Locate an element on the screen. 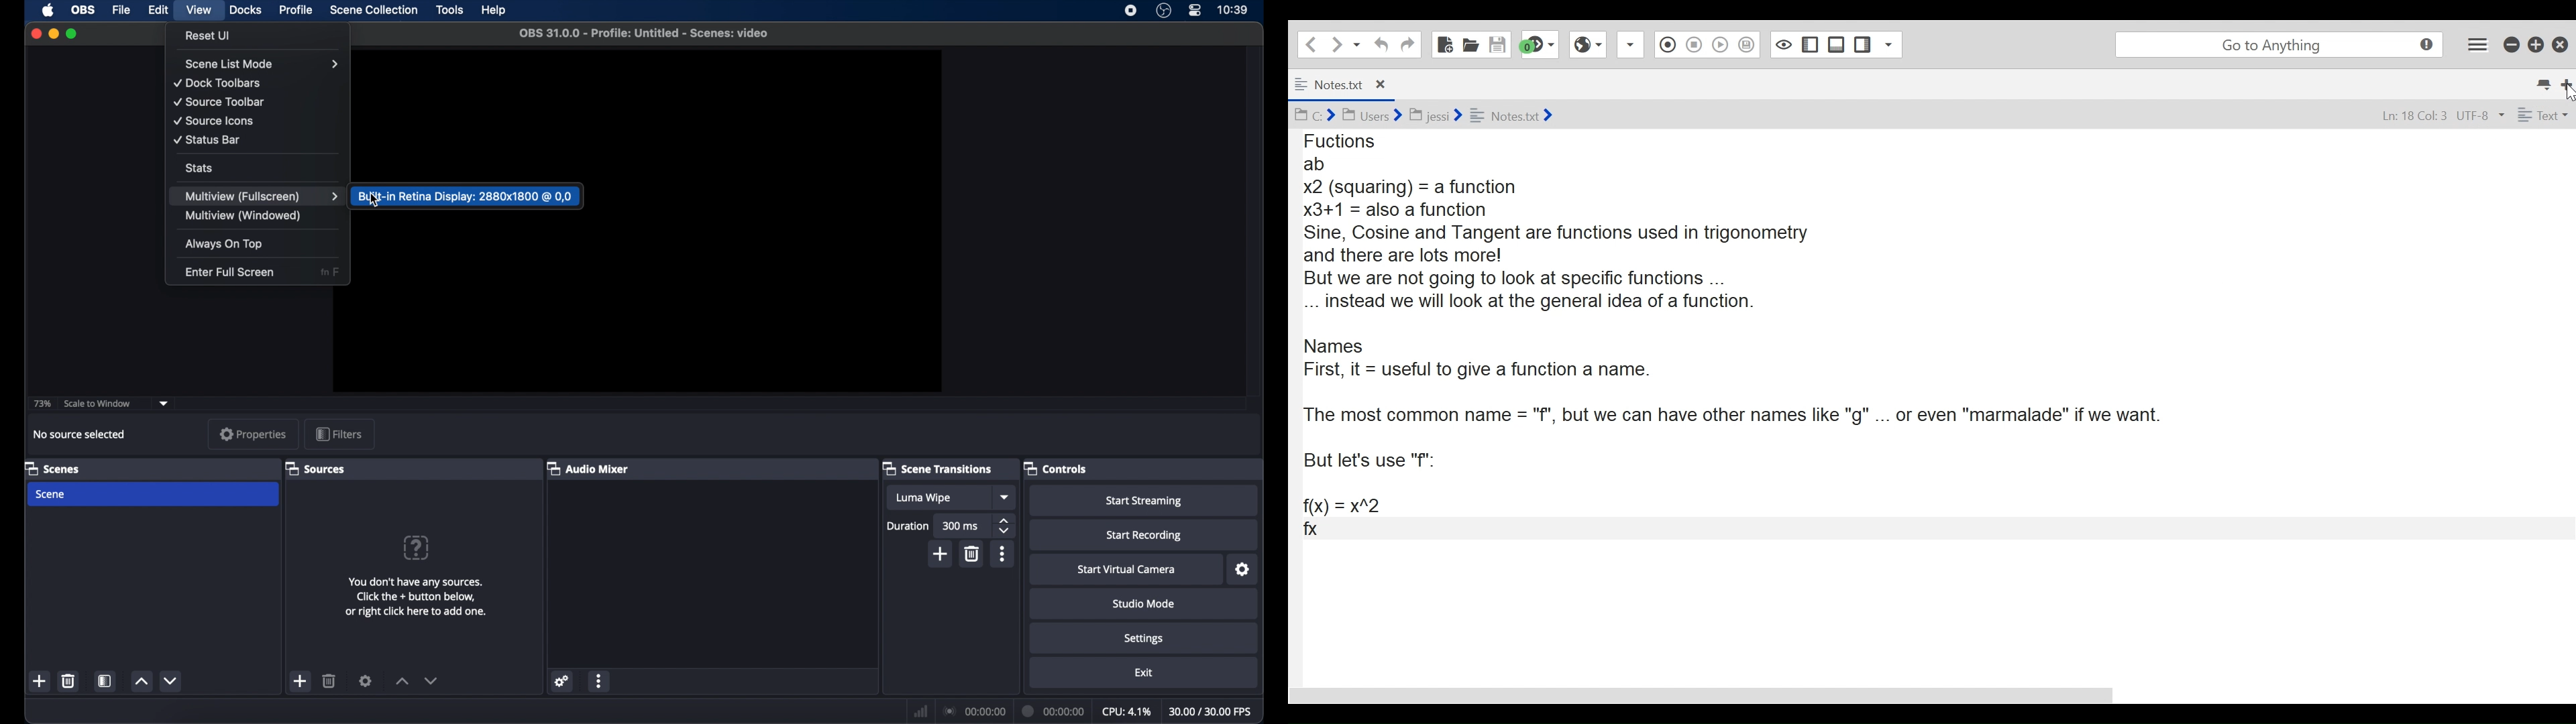 Image resolution: width=2576 pixels, height=728 pixels. docks is located at coordinates (246, 10).